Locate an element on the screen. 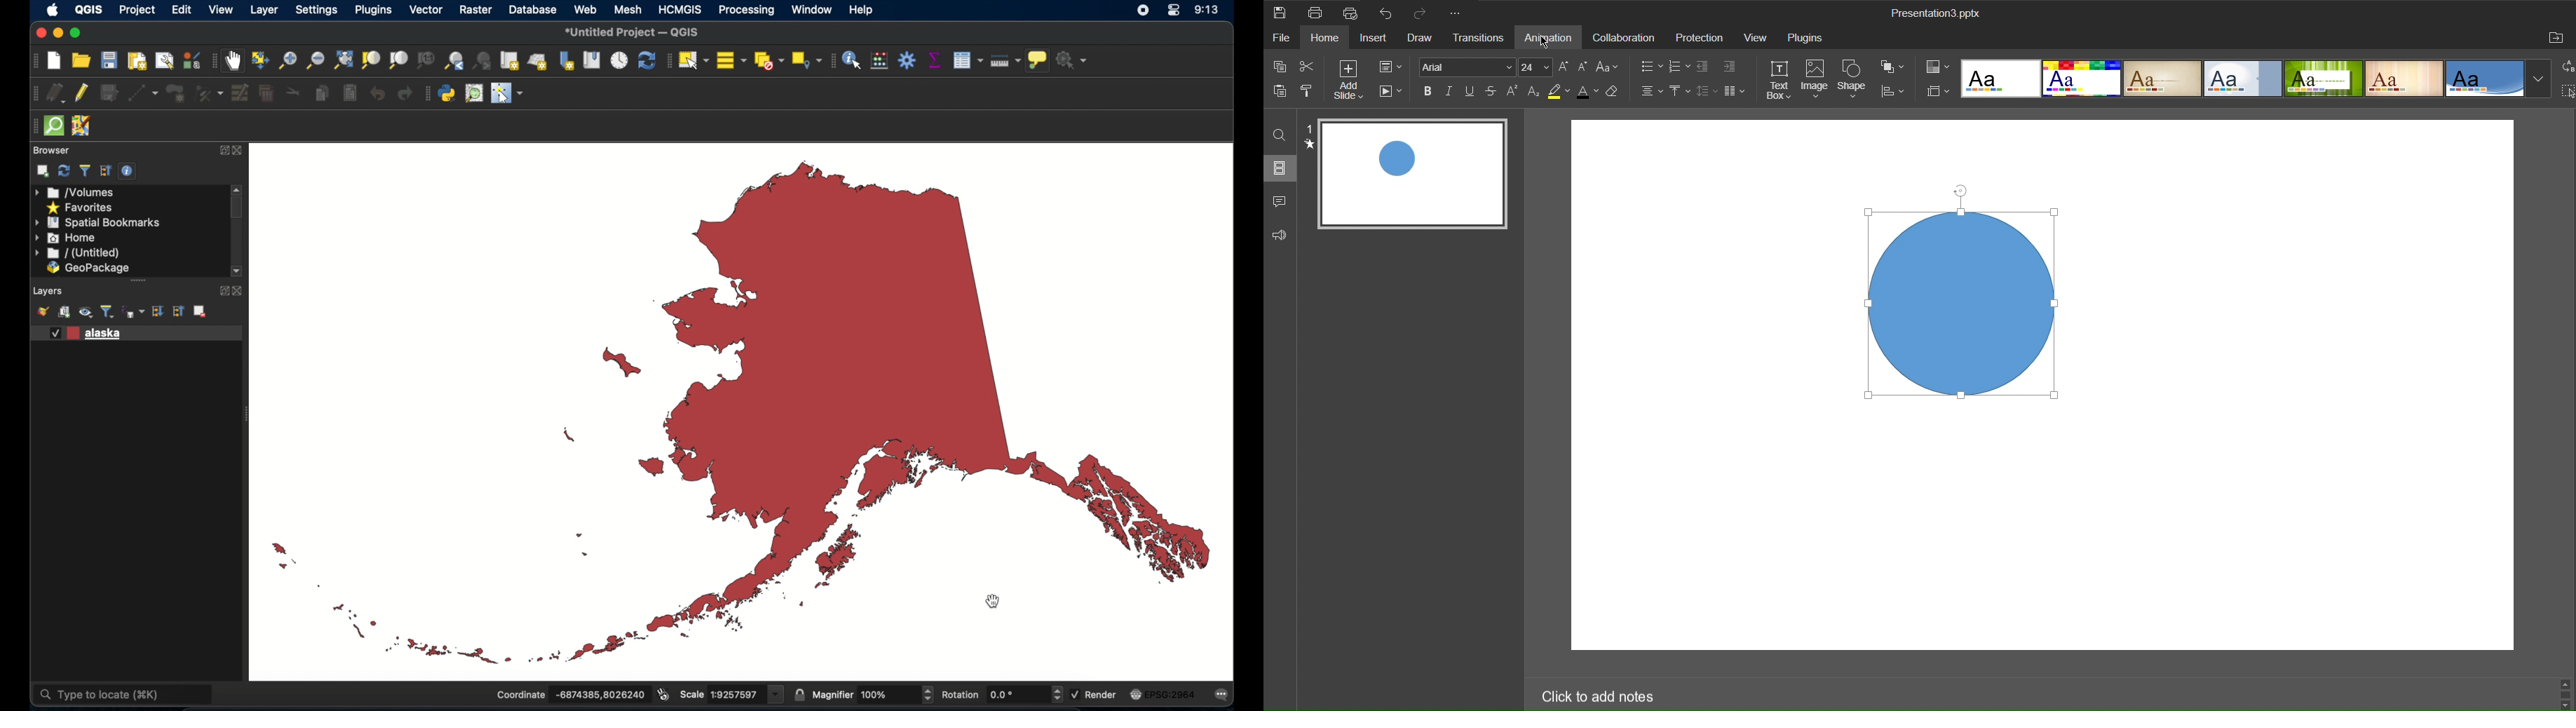  measure line is located at coordinates (1007, 61).